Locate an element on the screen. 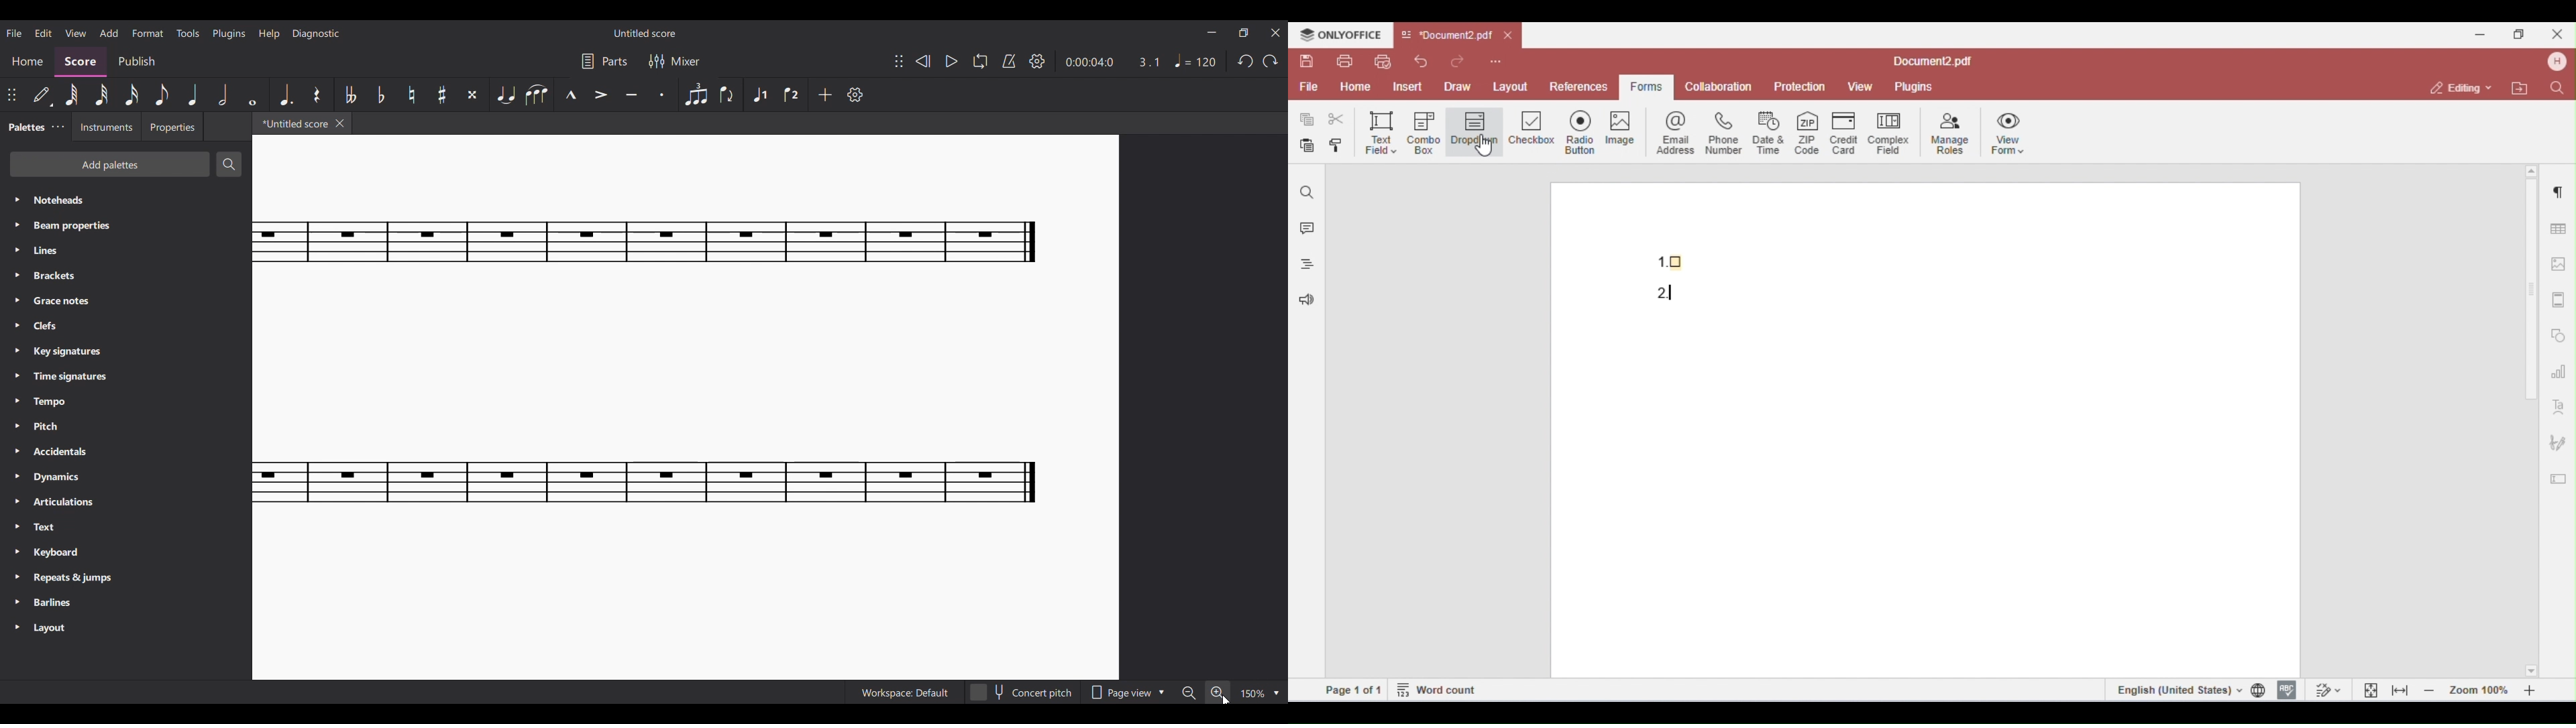  Settings is located at coordinates (855, 94).